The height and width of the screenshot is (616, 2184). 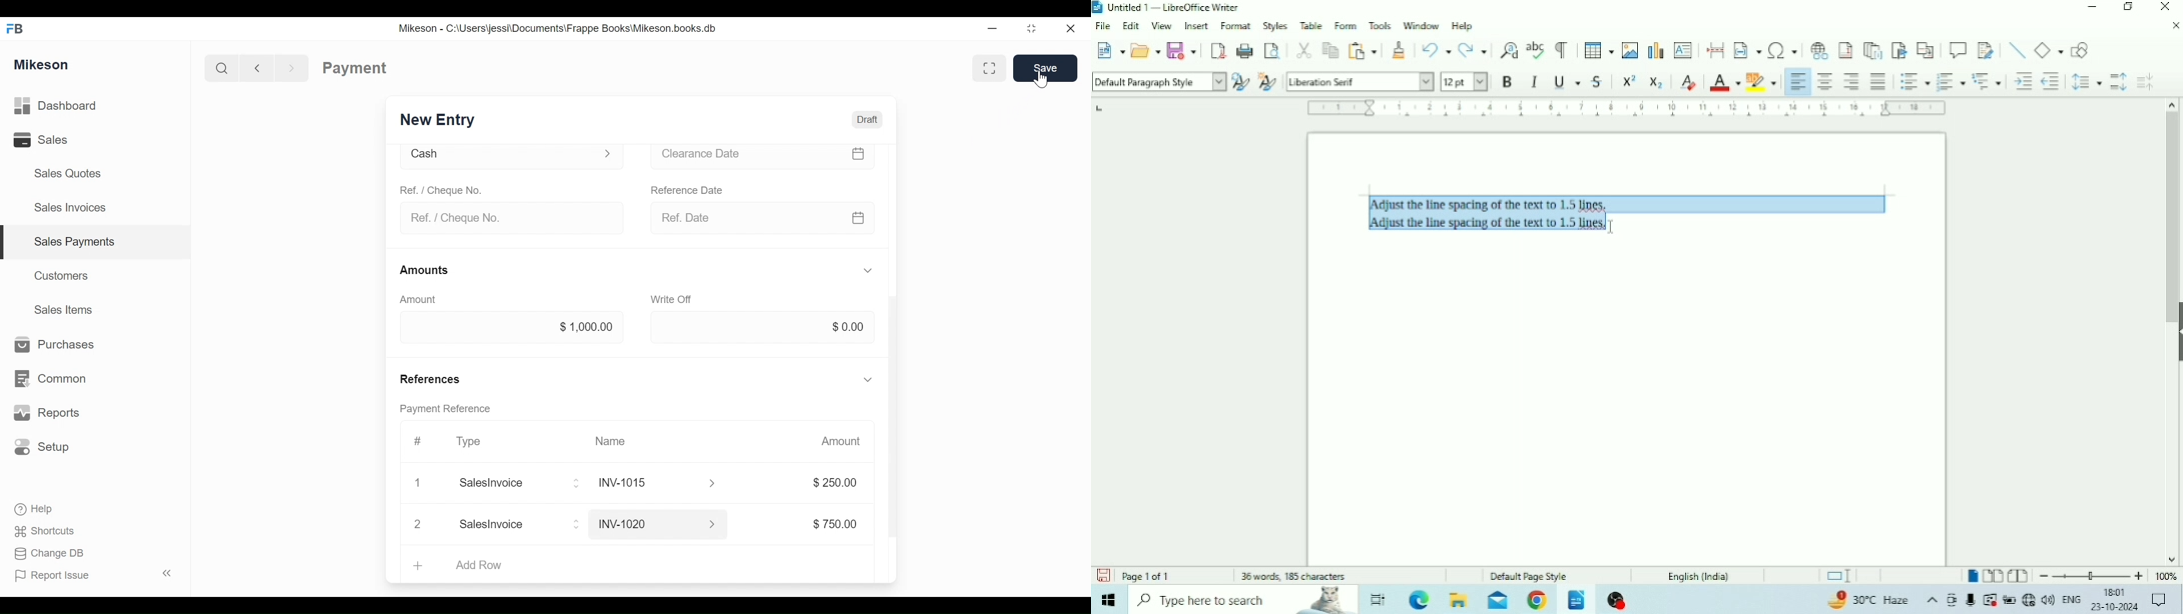 What do you see at coordinates (1069, 27) in the screenshot?
I see `Close` at bounding box center [1069, 27].